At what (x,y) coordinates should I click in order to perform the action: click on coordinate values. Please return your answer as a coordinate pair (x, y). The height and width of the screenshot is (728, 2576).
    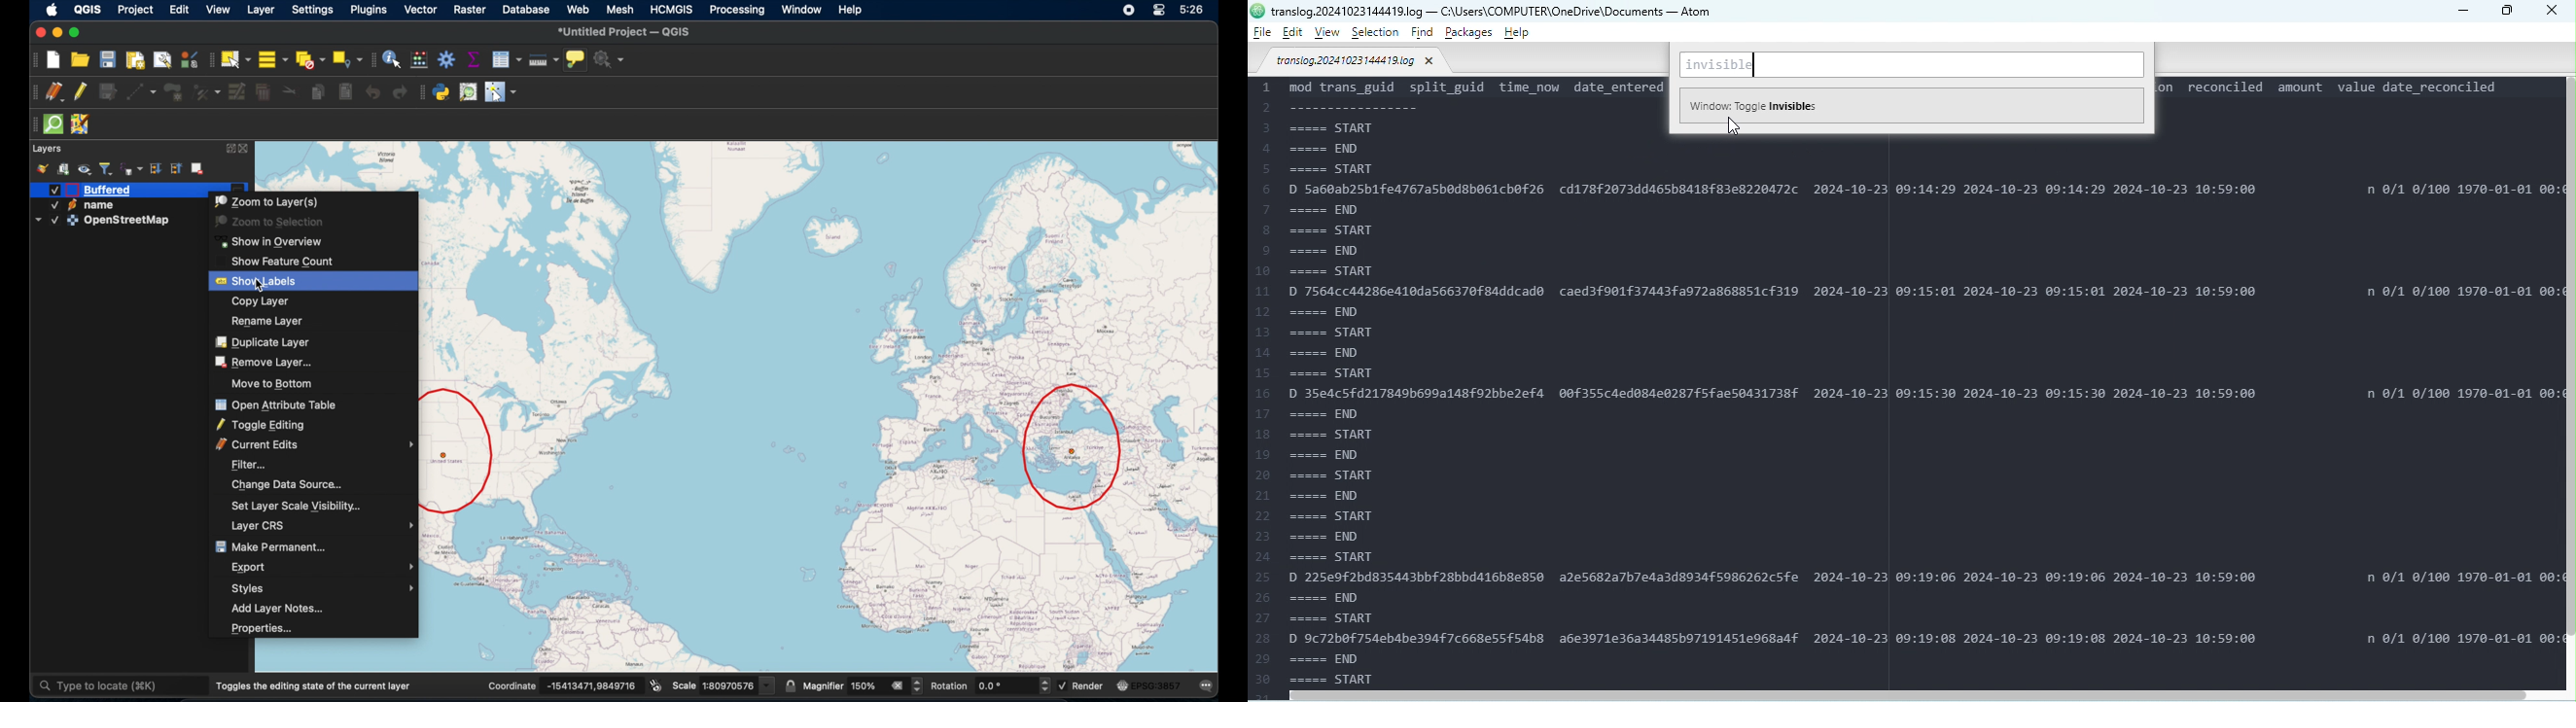
    Looking at the image, I should click on (593, 684).